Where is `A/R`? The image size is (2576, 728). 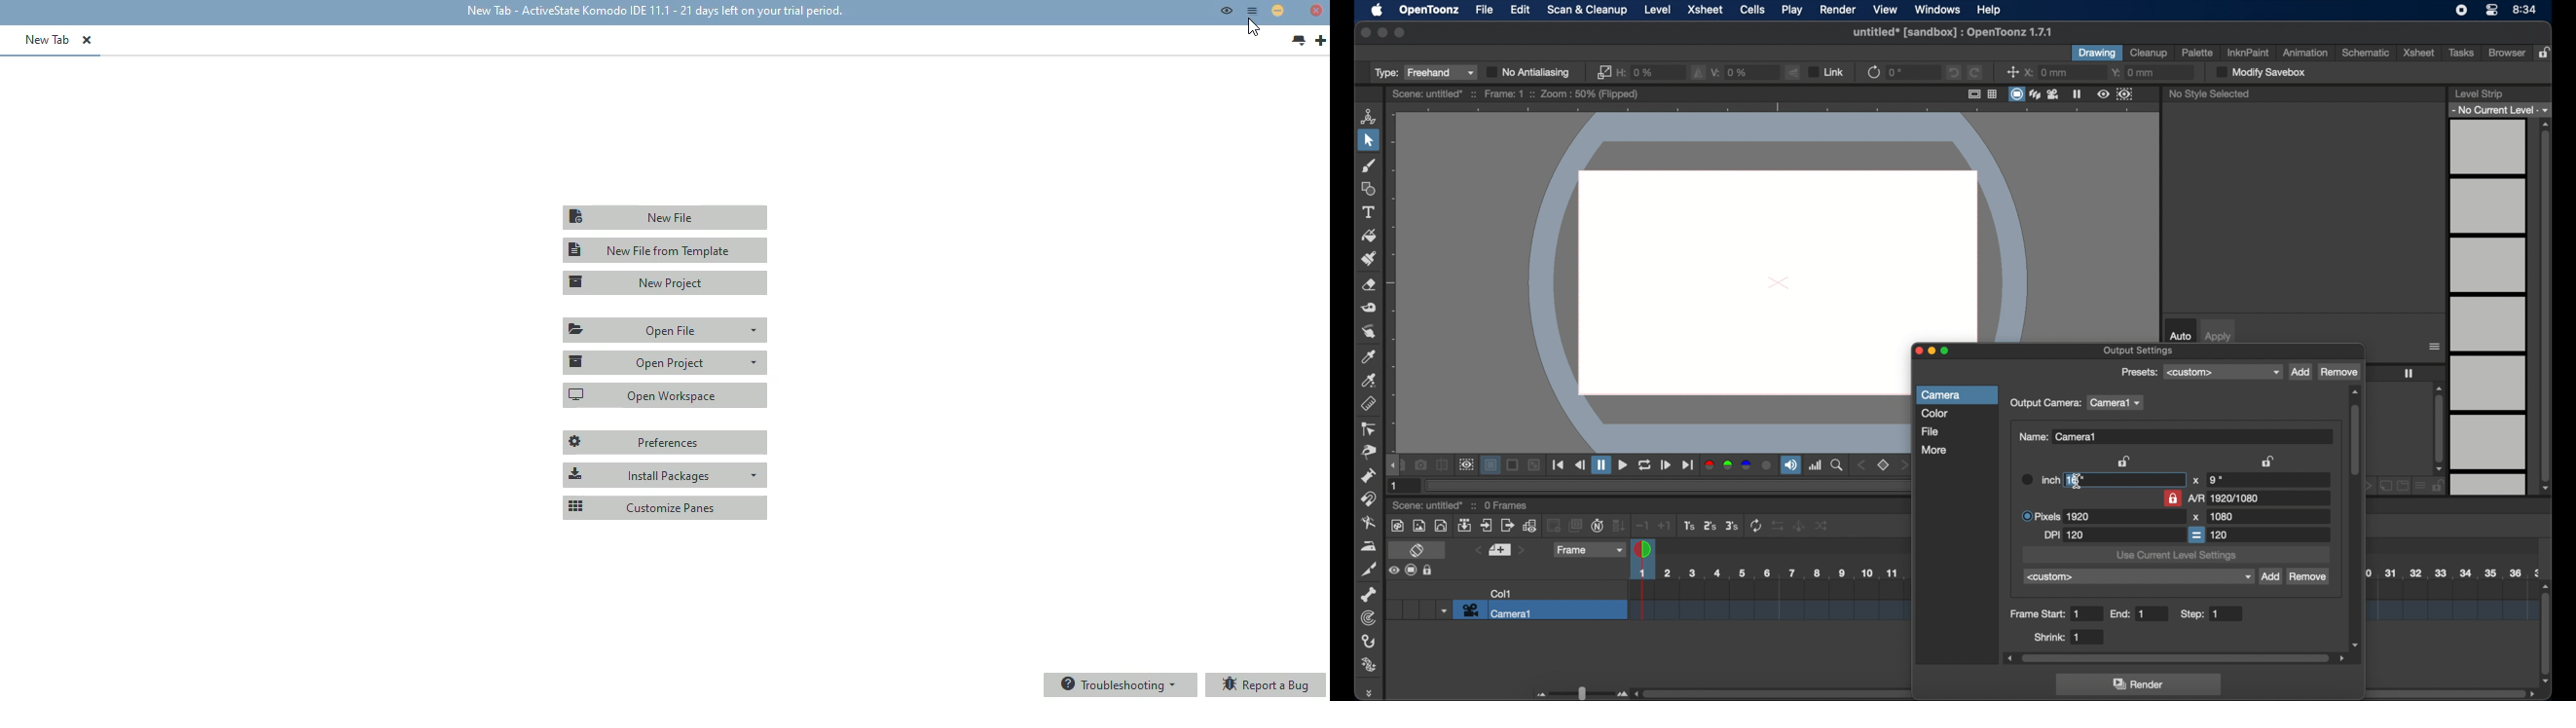
A/R is located at coordinates (2226, 498).